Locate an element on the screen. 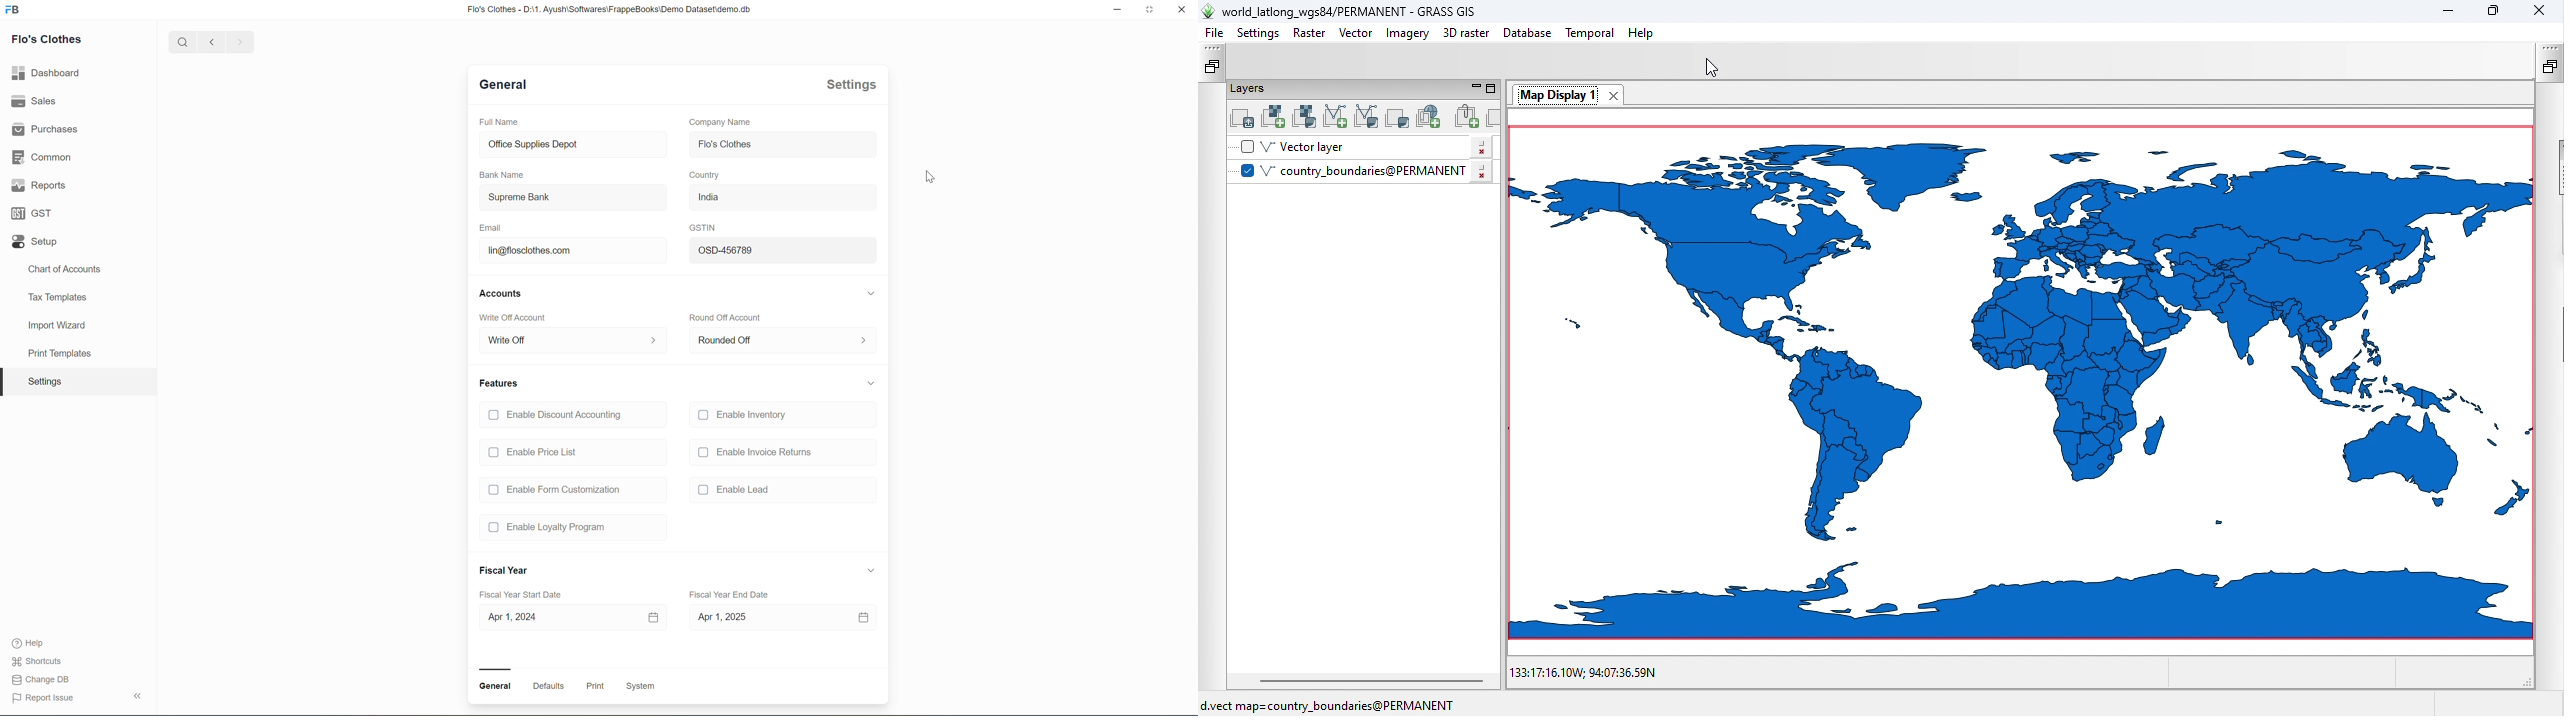  calendar icon is located at coordinates (864, 618).